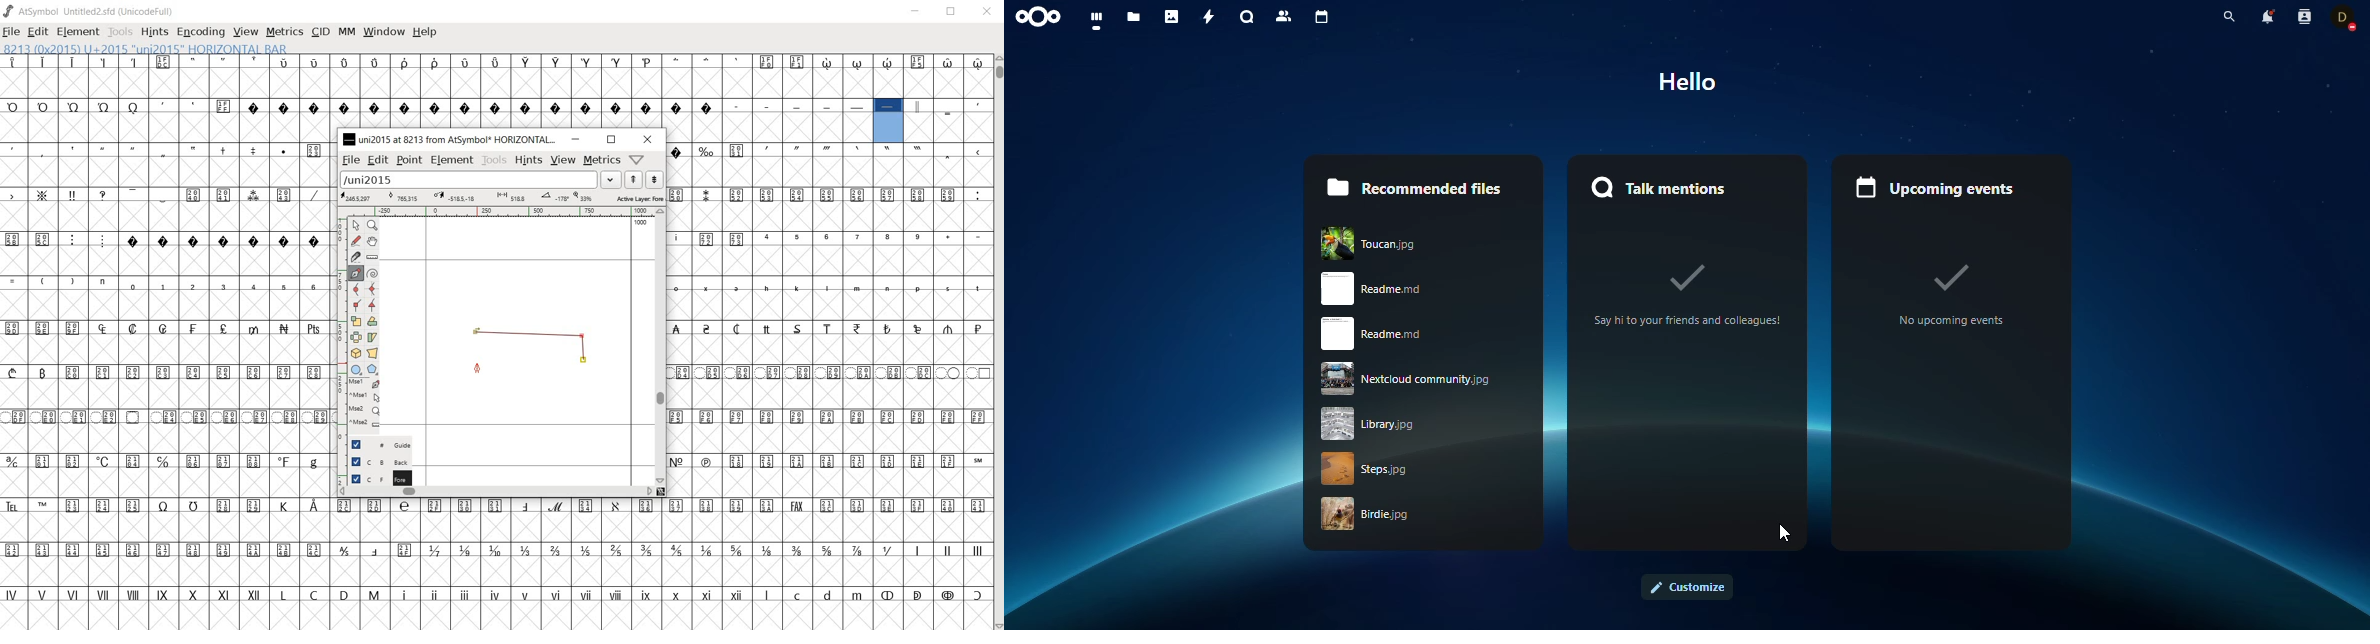 This screenshot has height=644, width=2380. Describe the element at coordinates (373, 257) in the screenshot. I see `measure a distance, angle between points` at that location.